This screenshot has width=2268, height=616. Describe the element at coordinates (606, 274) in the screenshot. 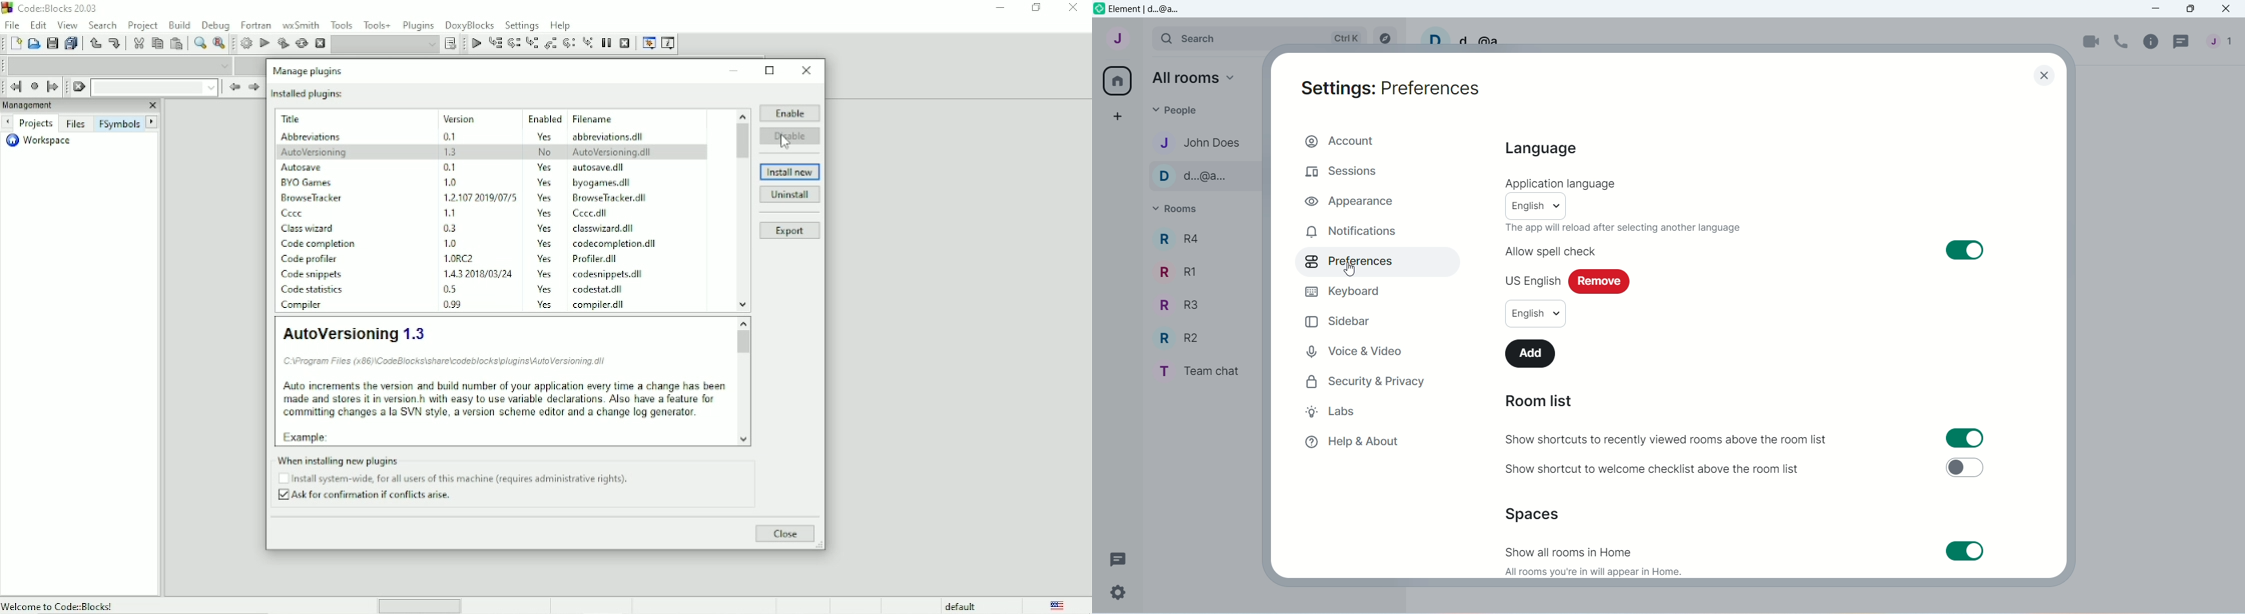

I see `codesnippets.dll` at that location.